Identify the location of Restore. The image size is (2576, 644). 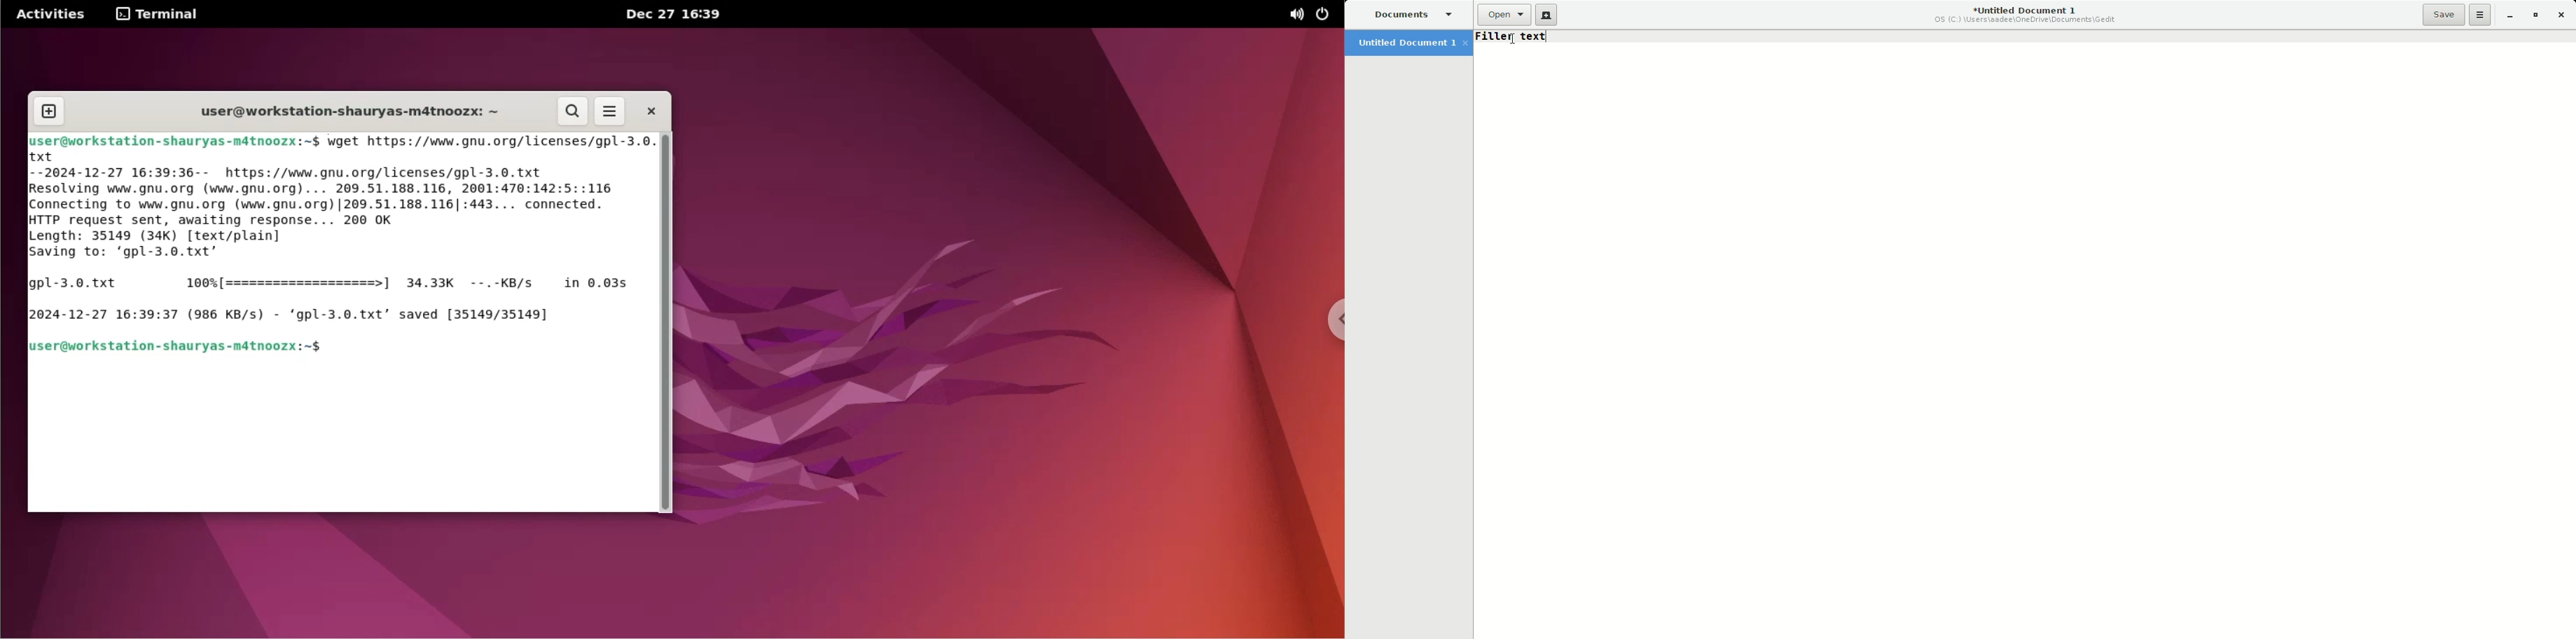
(2534, 16).